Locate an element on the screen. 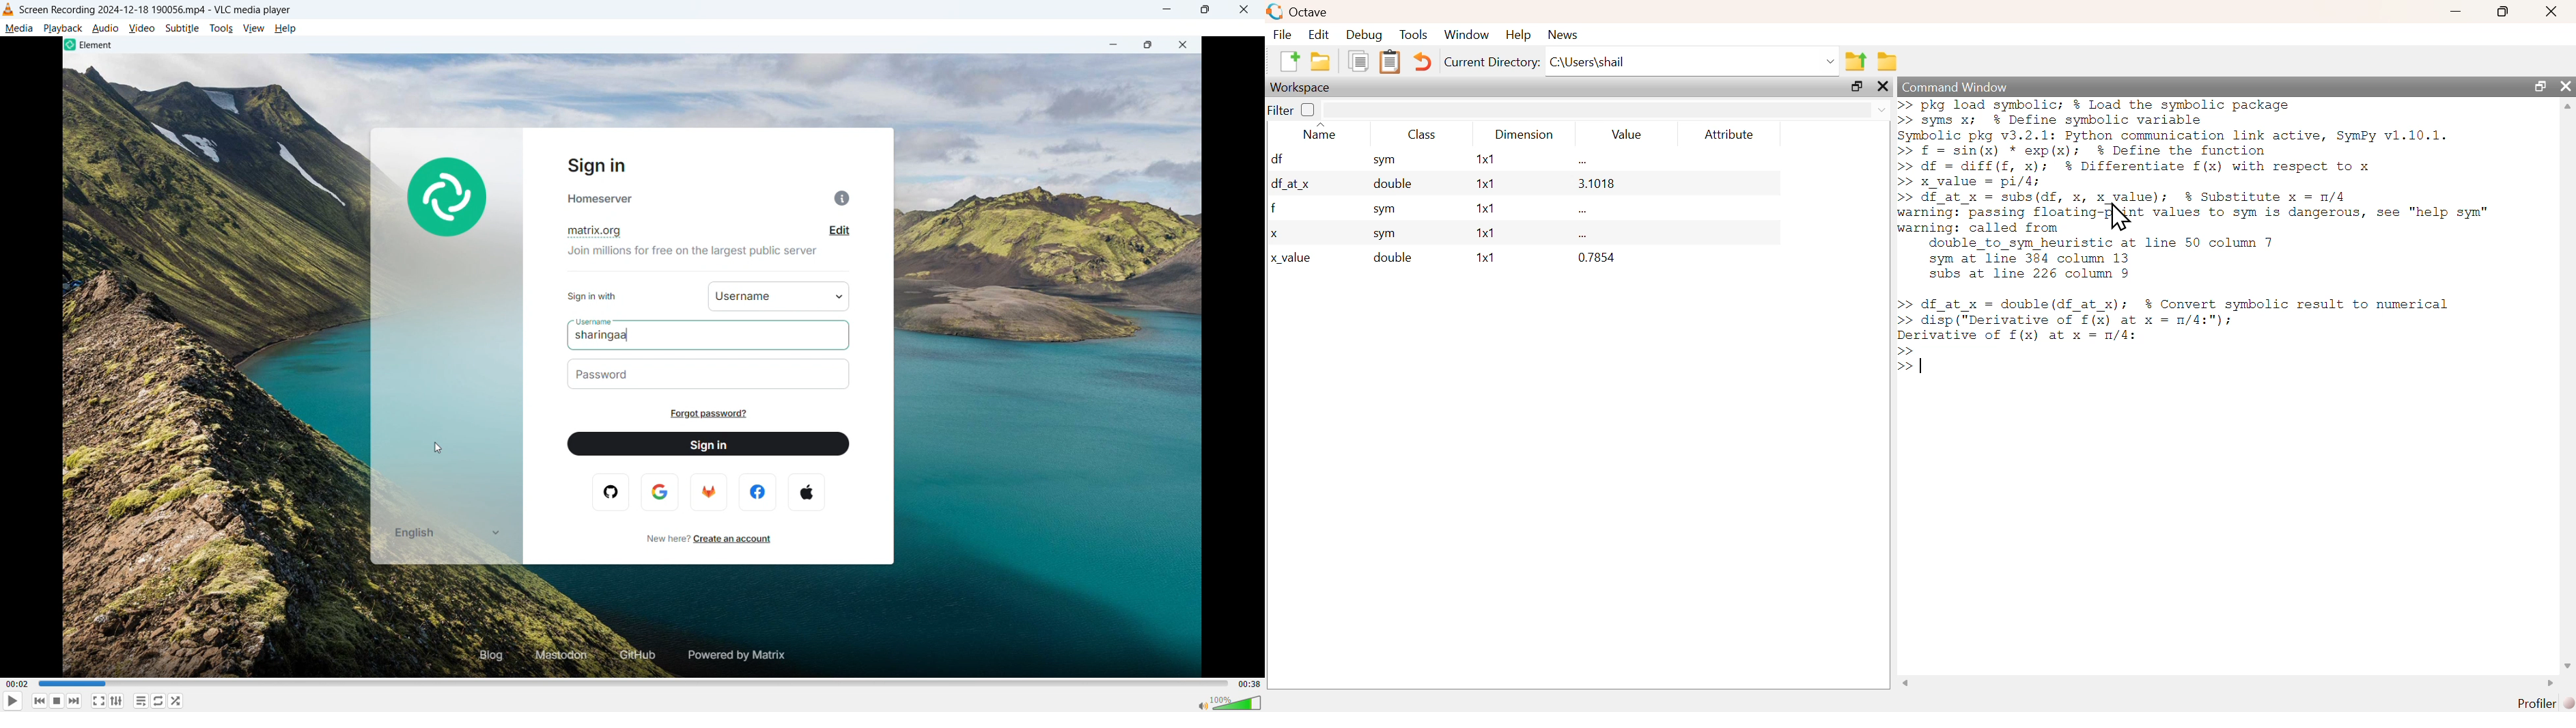  scroll up is located at coordinates (2567, 106).